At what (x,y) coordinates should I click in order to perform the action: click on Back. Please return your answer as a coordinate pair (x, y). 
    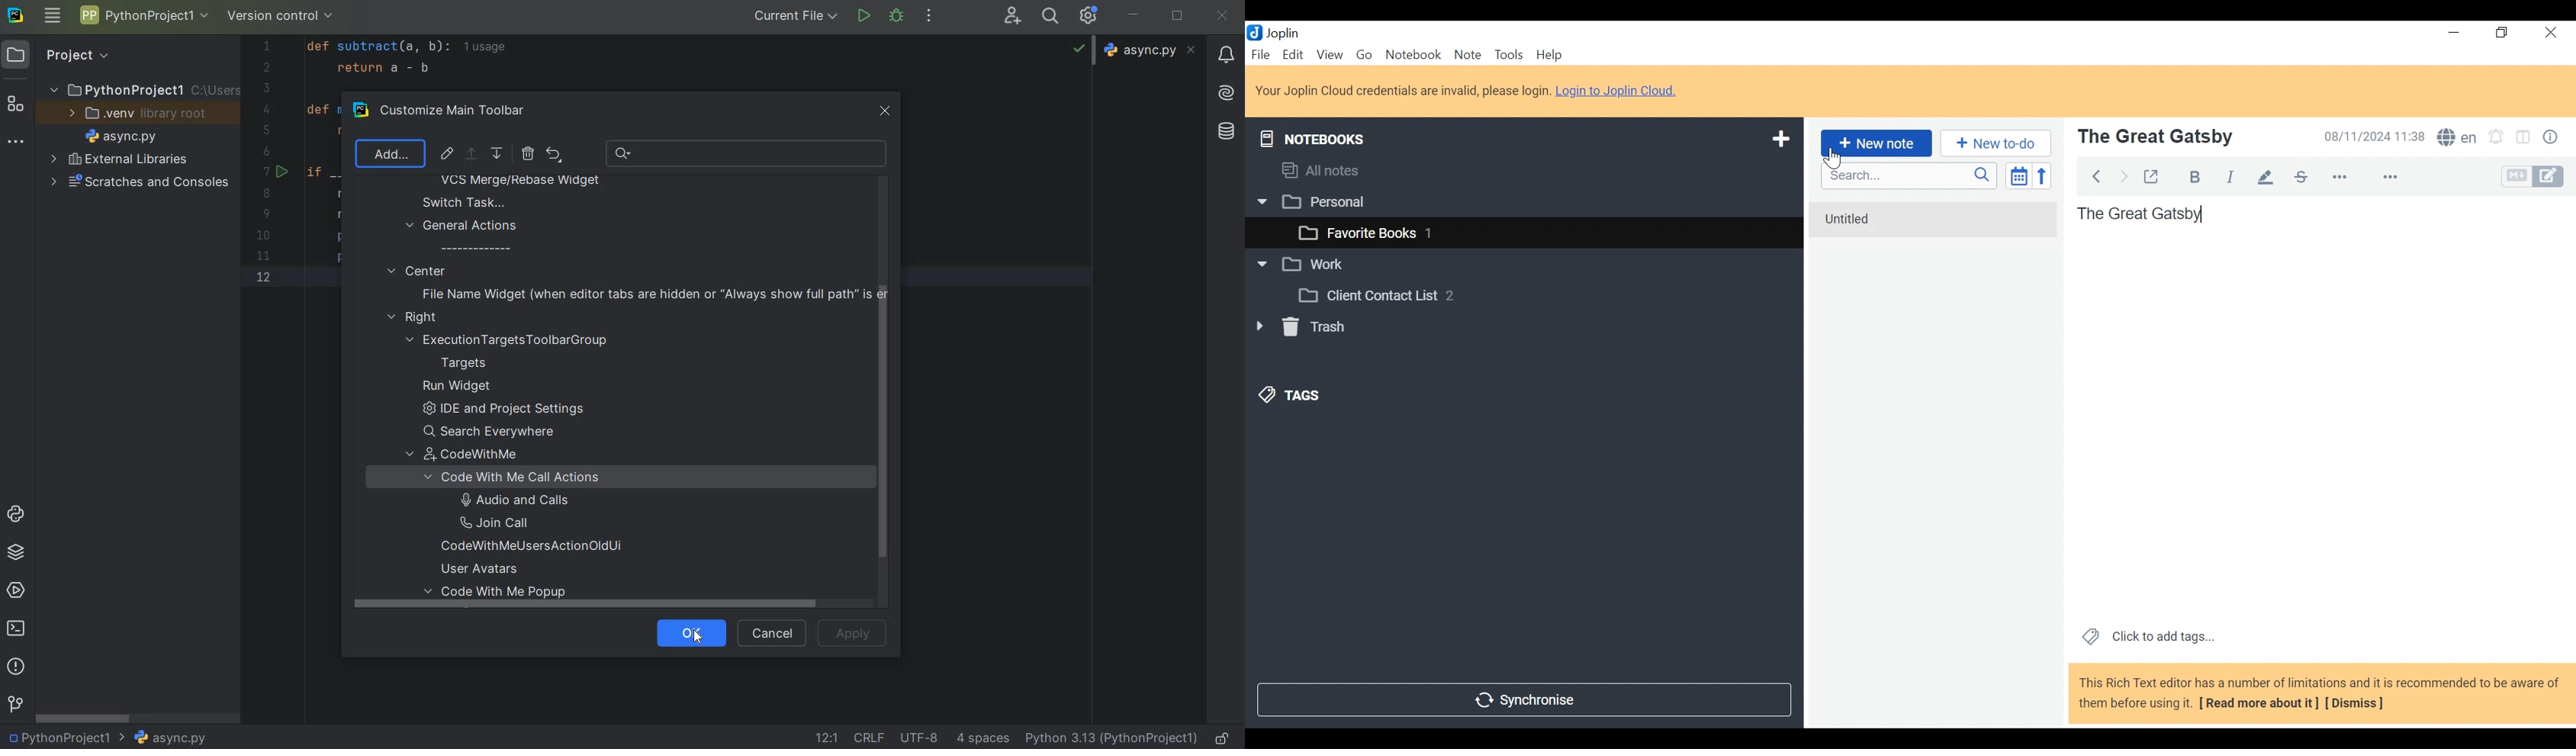
    Looking at the image, I should click on (2126, 176).